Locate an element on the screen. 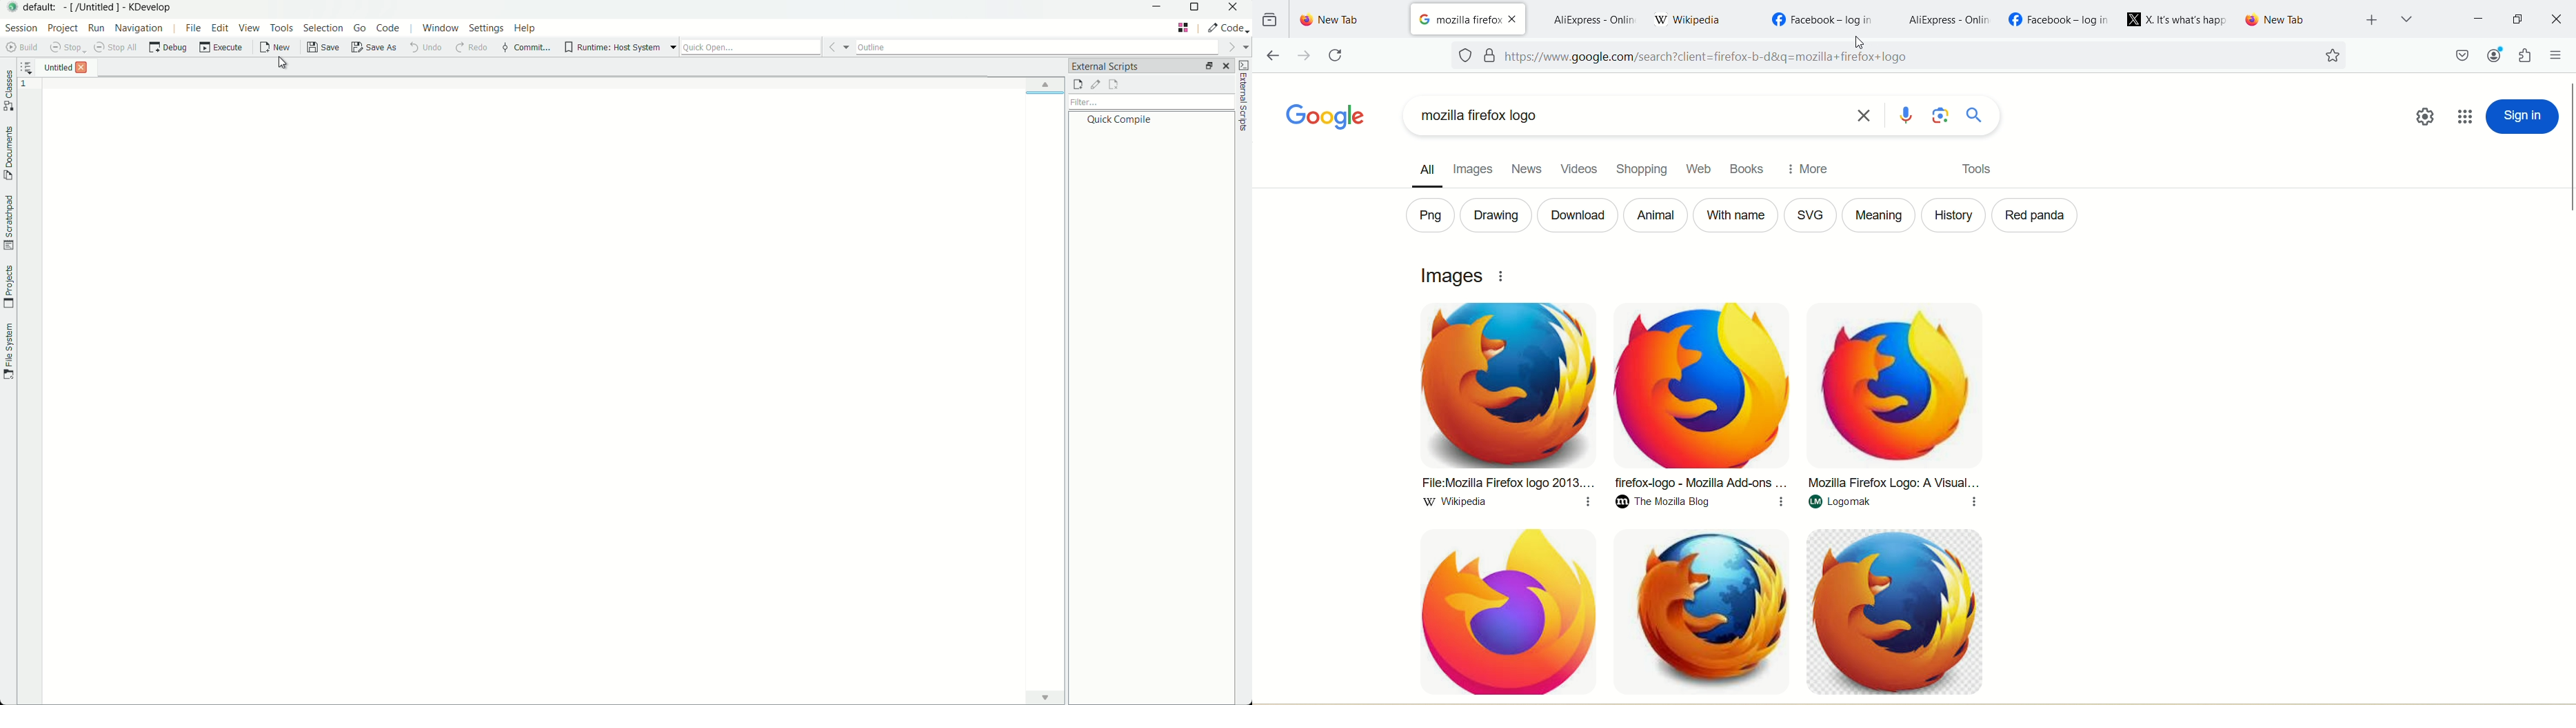 The height and width of the screenshot is (728, 2576). mozilla firefox logo is located at coordinates (1623, 119).